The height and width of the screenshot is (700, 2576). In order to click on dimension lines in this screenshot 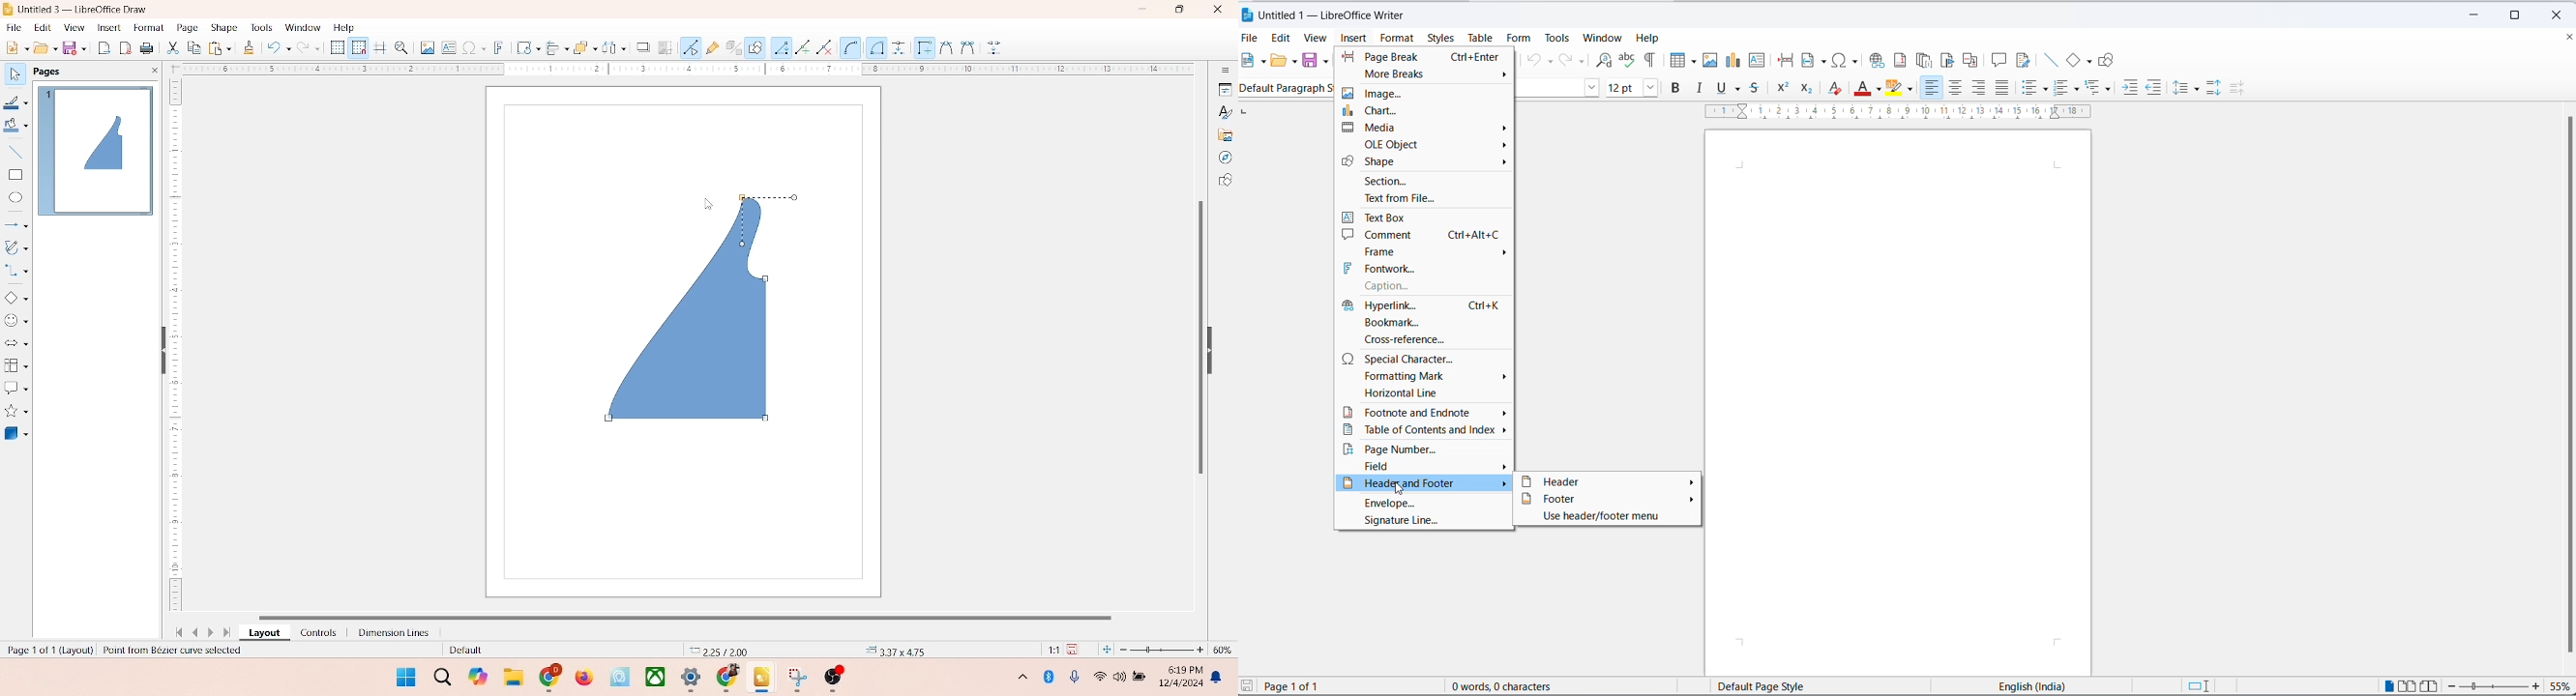, I will do `click(389, 632)`.